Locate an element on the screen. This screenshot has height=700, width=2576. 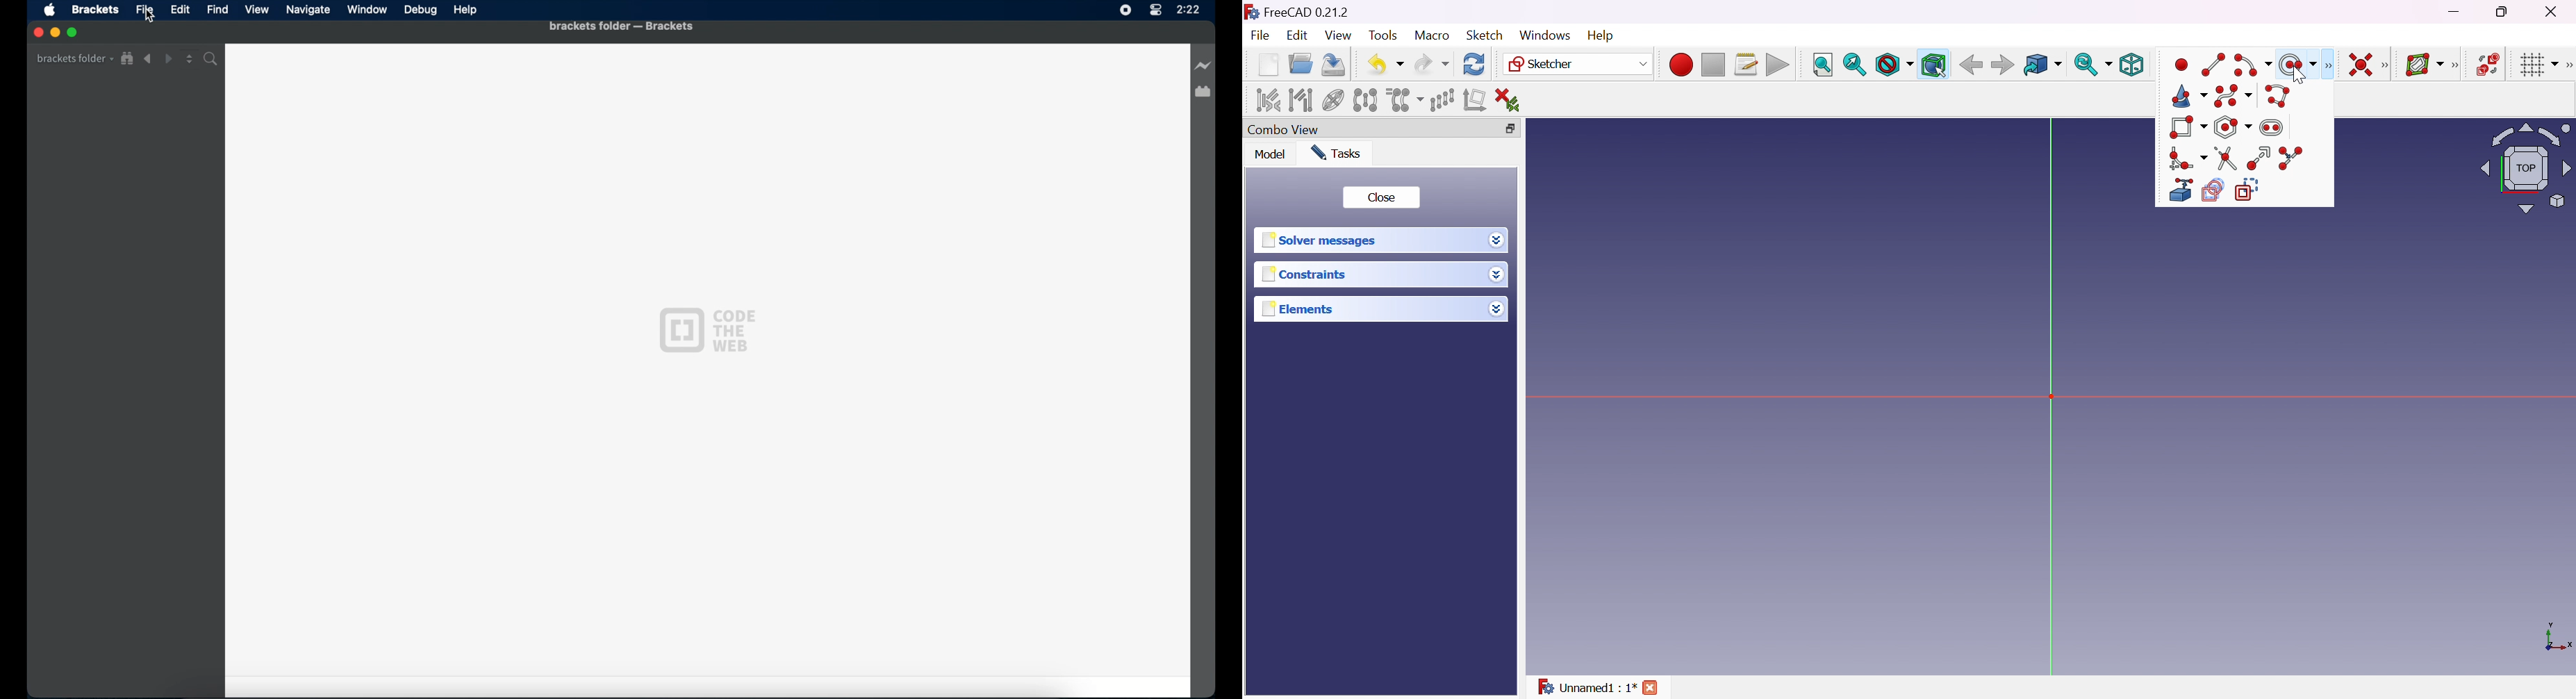
brackets folder - brackets is located at coordinates (621, 26).